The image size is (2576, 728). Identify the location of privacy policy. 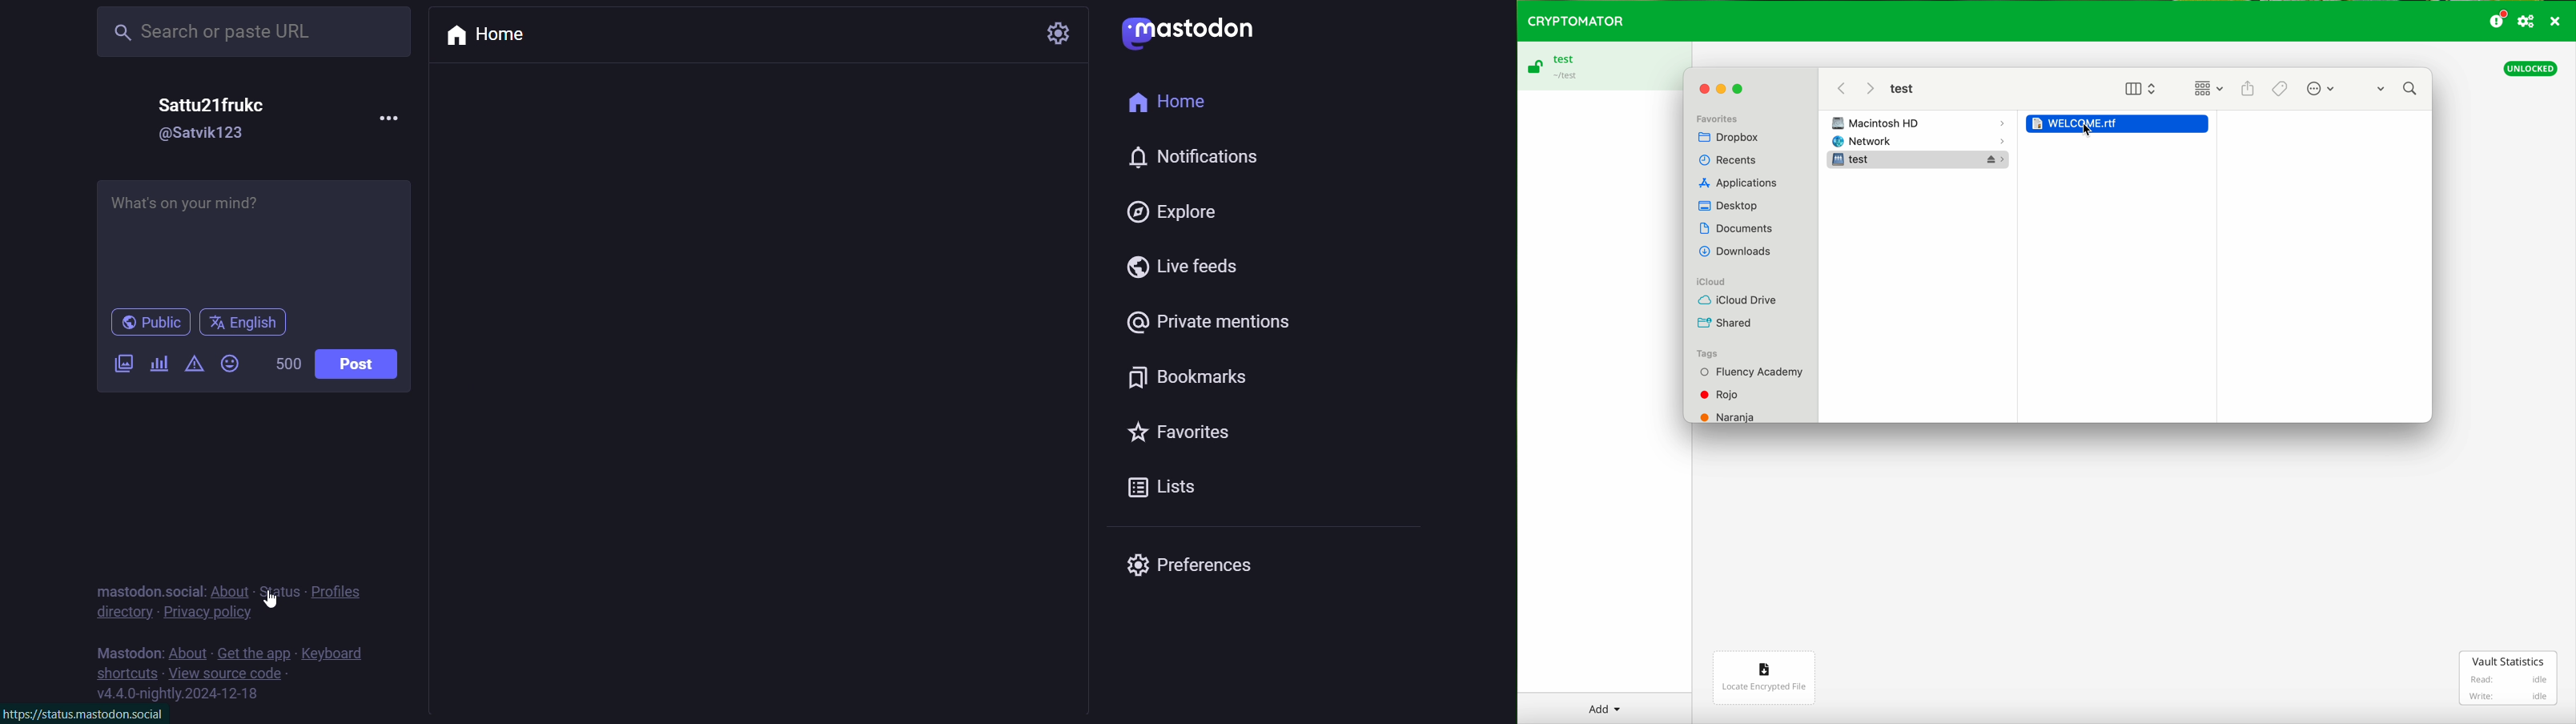
(206, 612).